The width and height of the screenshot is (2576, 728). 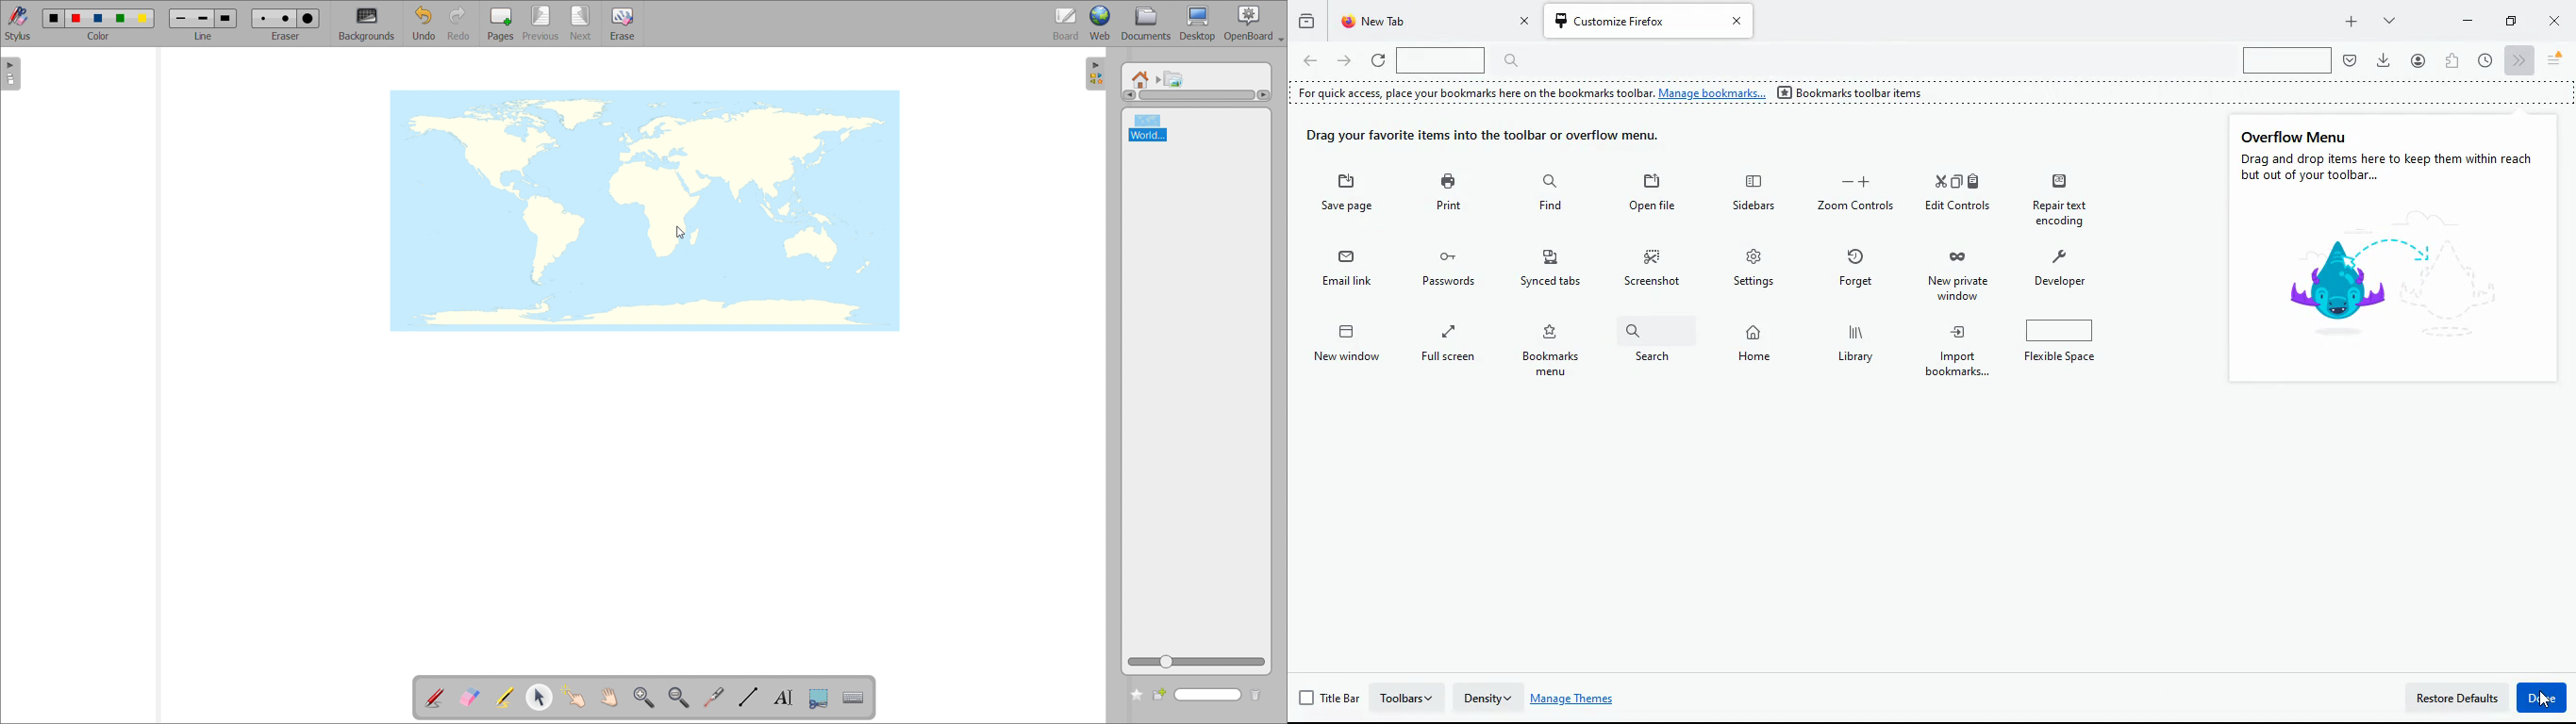 I want to click on email link, so click(x=1457, y=270).